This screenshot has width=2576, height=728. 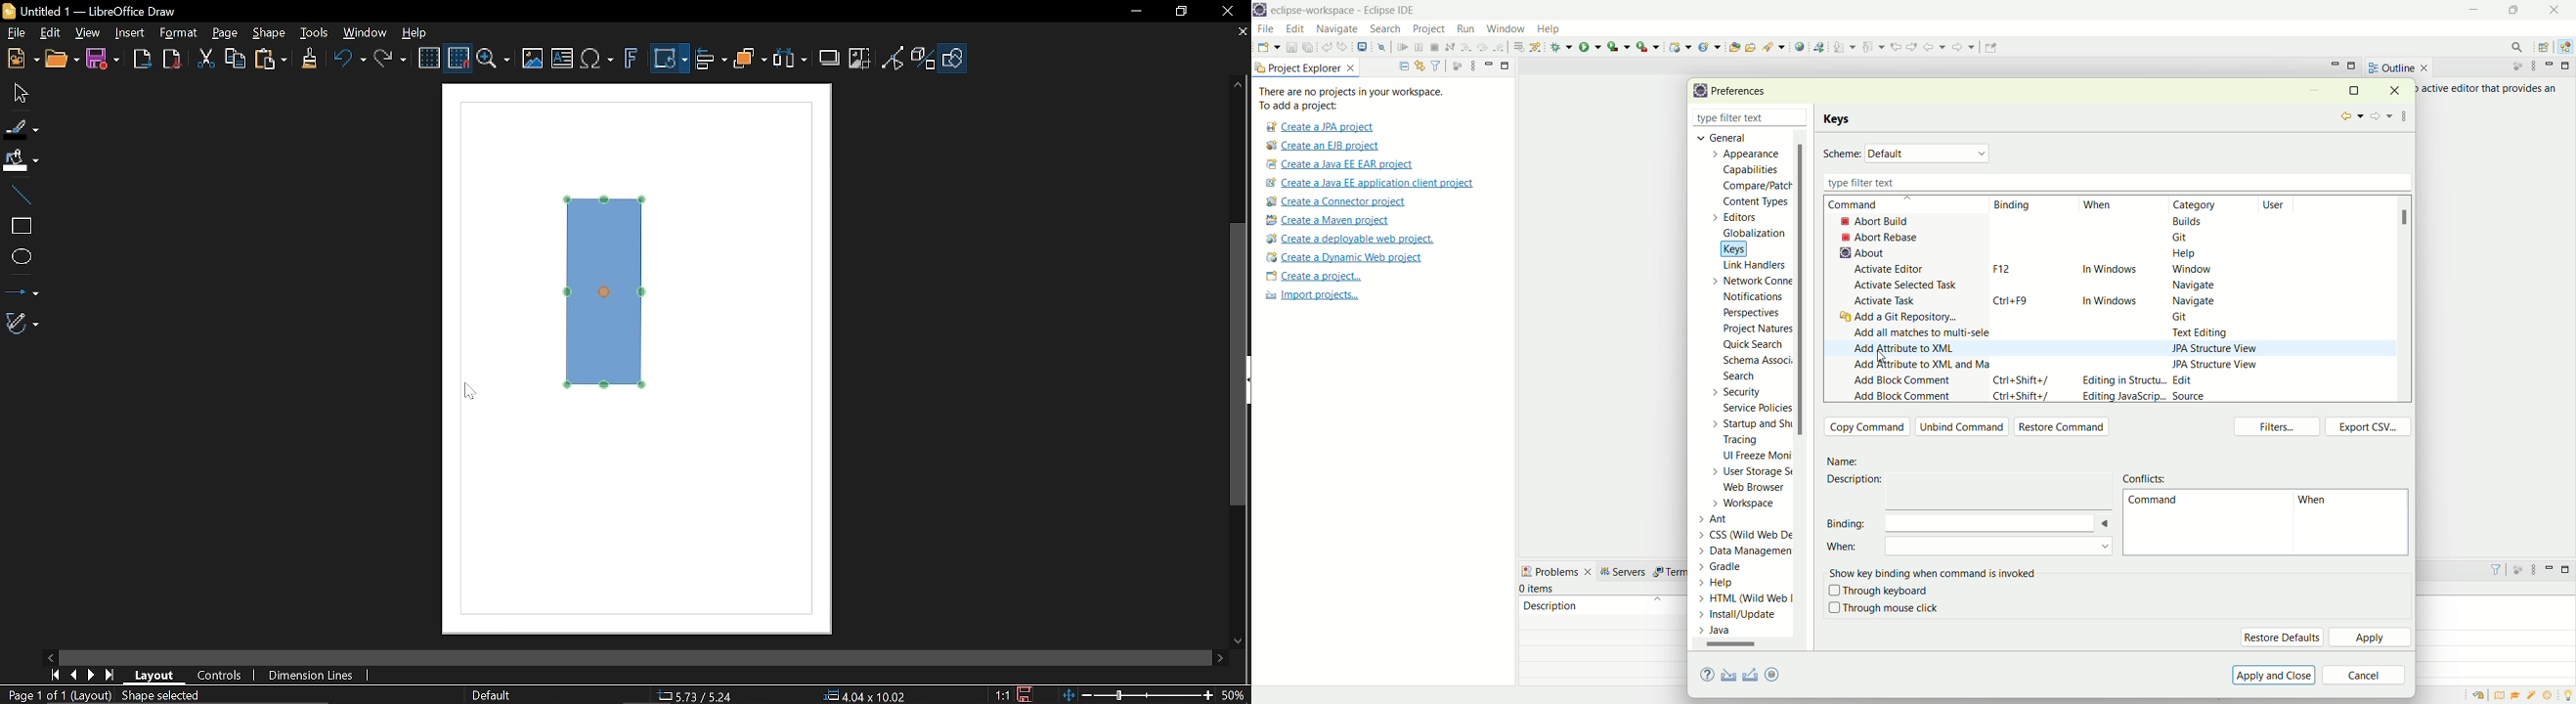 I want to click on in windows, so click(x=2110, y=271).